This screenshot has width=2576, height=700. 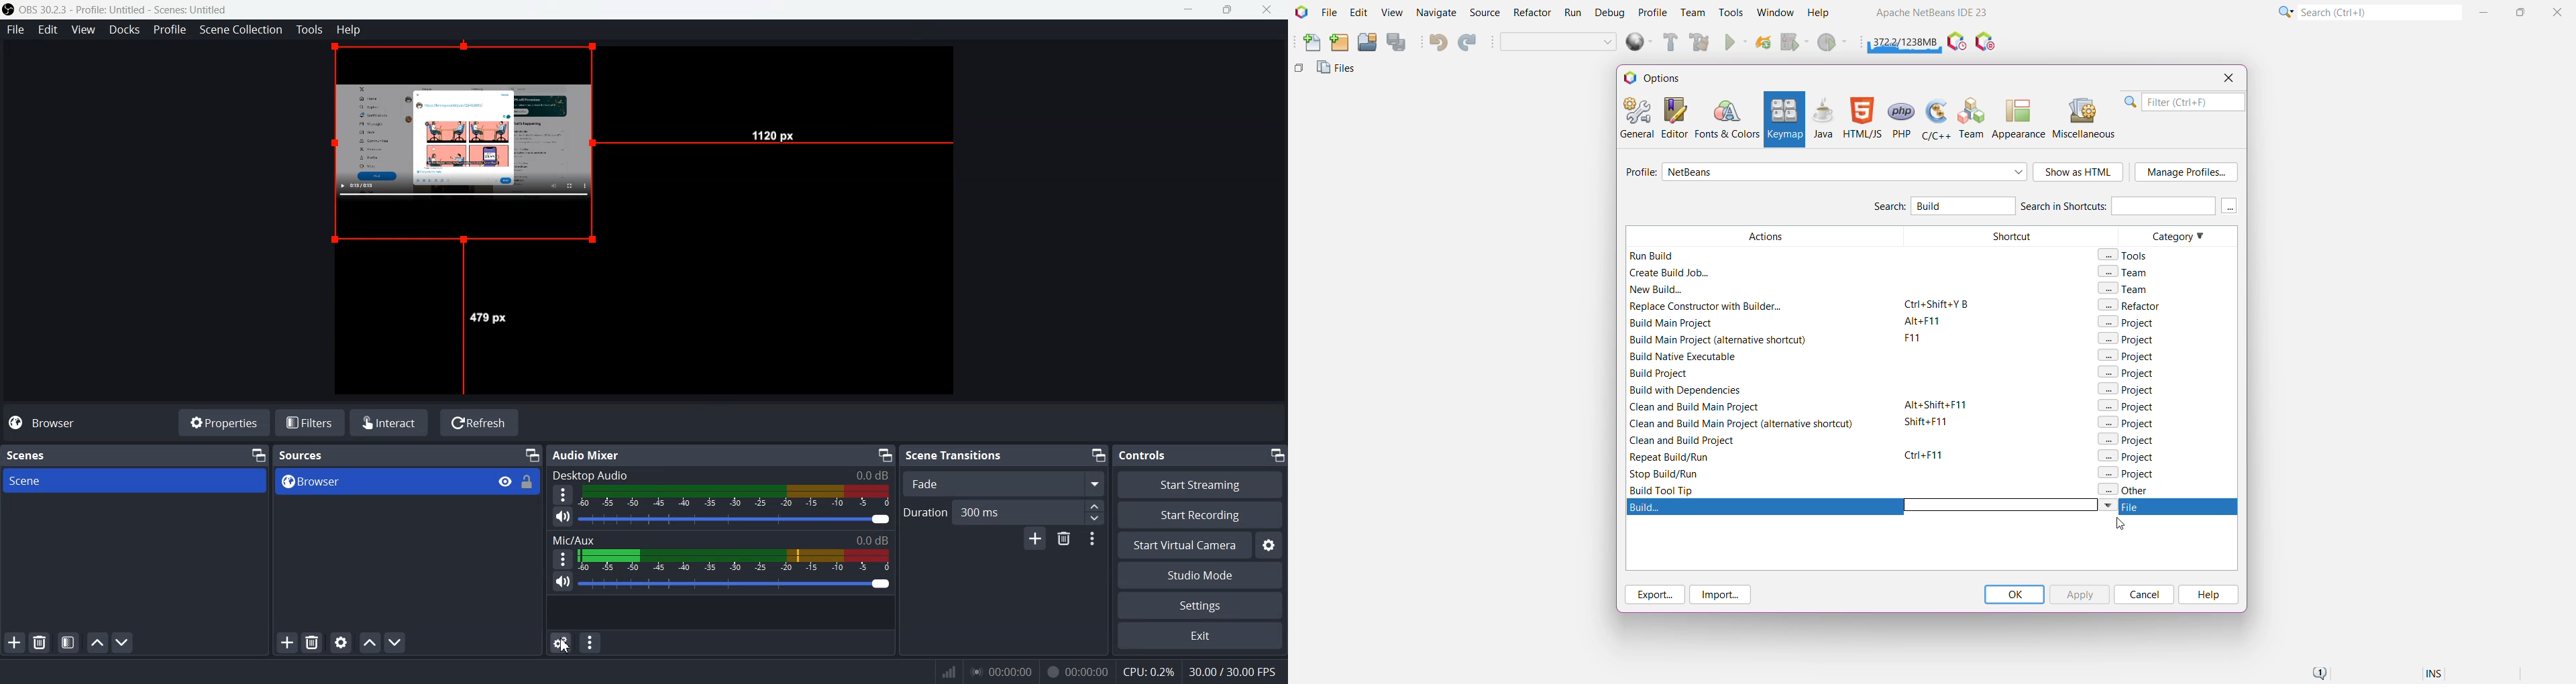 I want to click on Lock/ Unlock, so click(x=528, y=481).